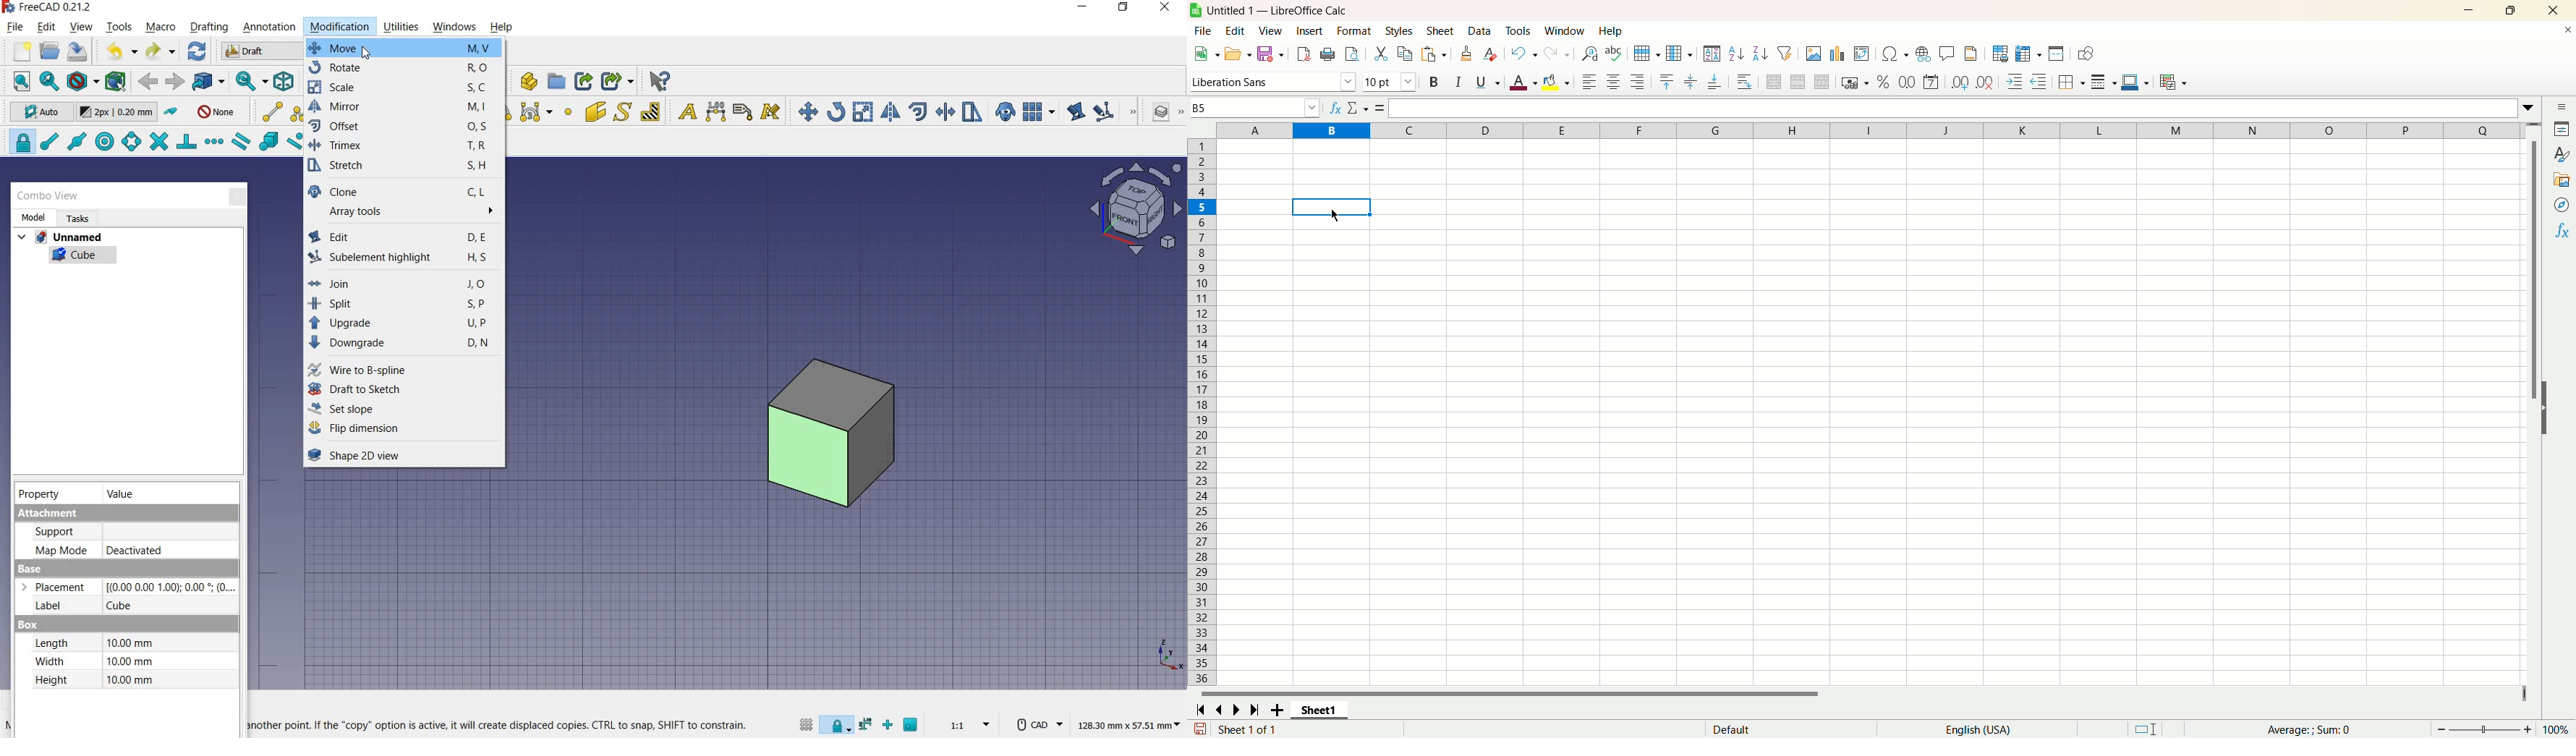 This screenshot has height=756, width=2576. Describe the element at coordinates (2147, 730) in the screenshot. I see `standard selection` at that location.